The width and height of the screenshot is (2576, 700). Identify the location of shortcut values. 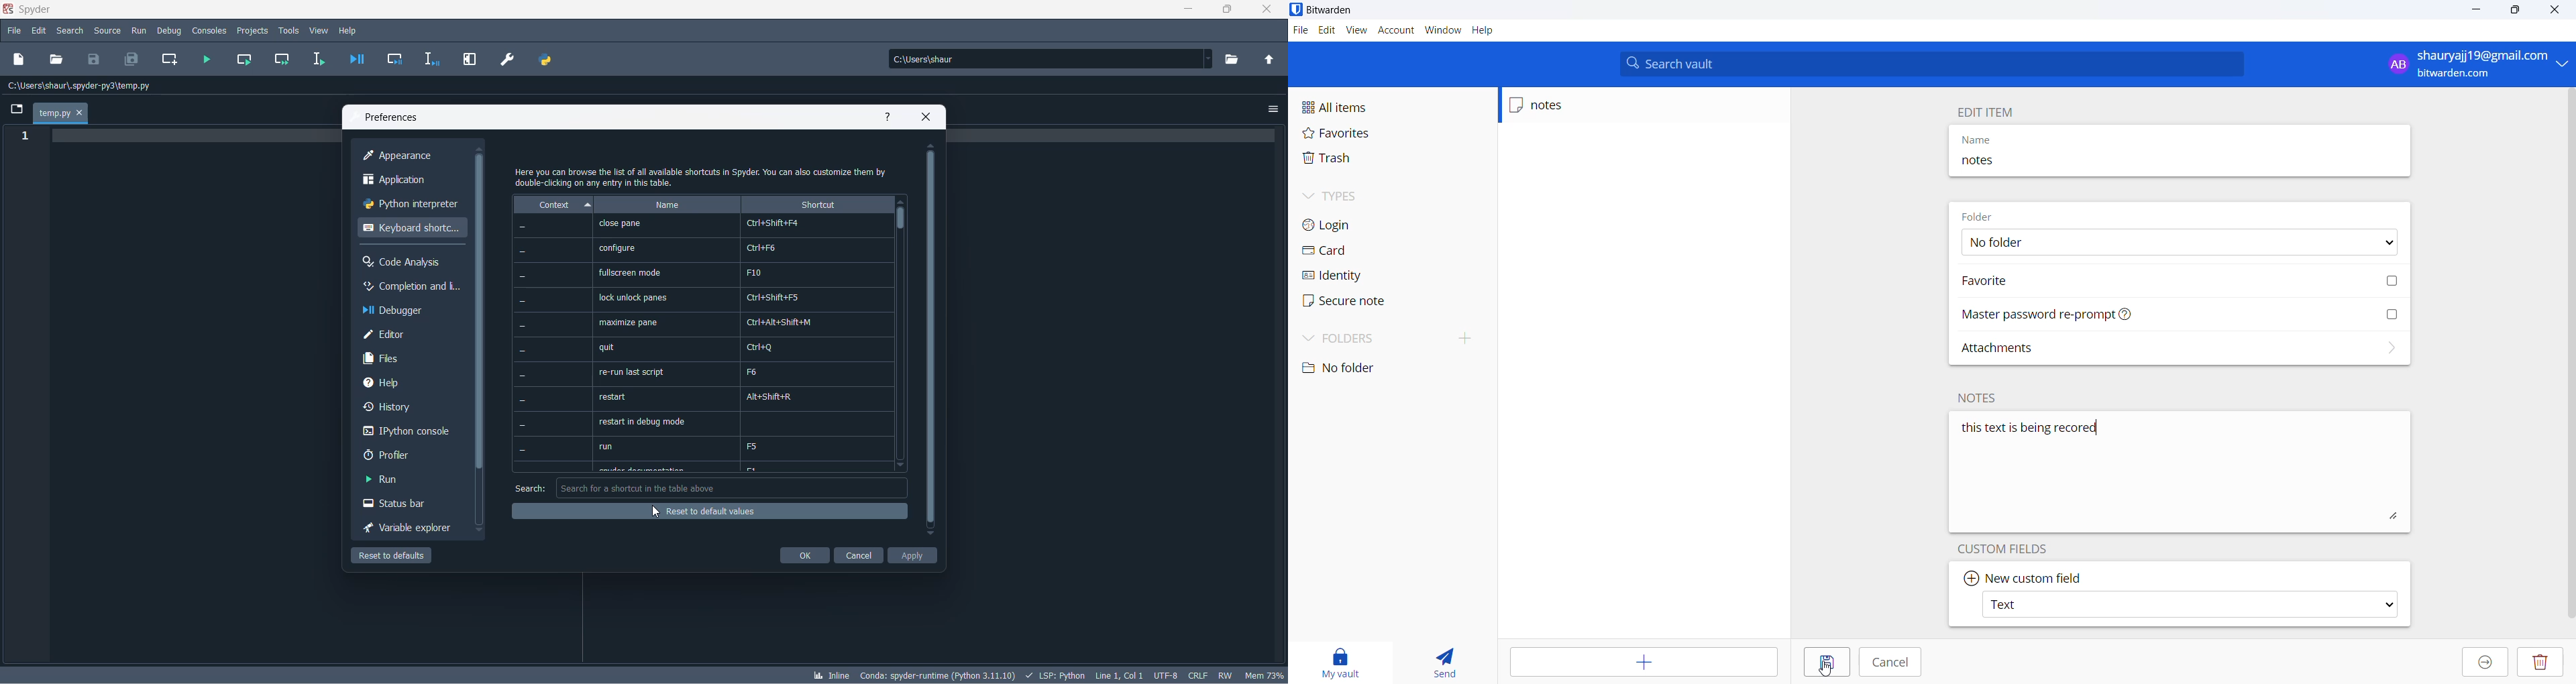
(818, 345).